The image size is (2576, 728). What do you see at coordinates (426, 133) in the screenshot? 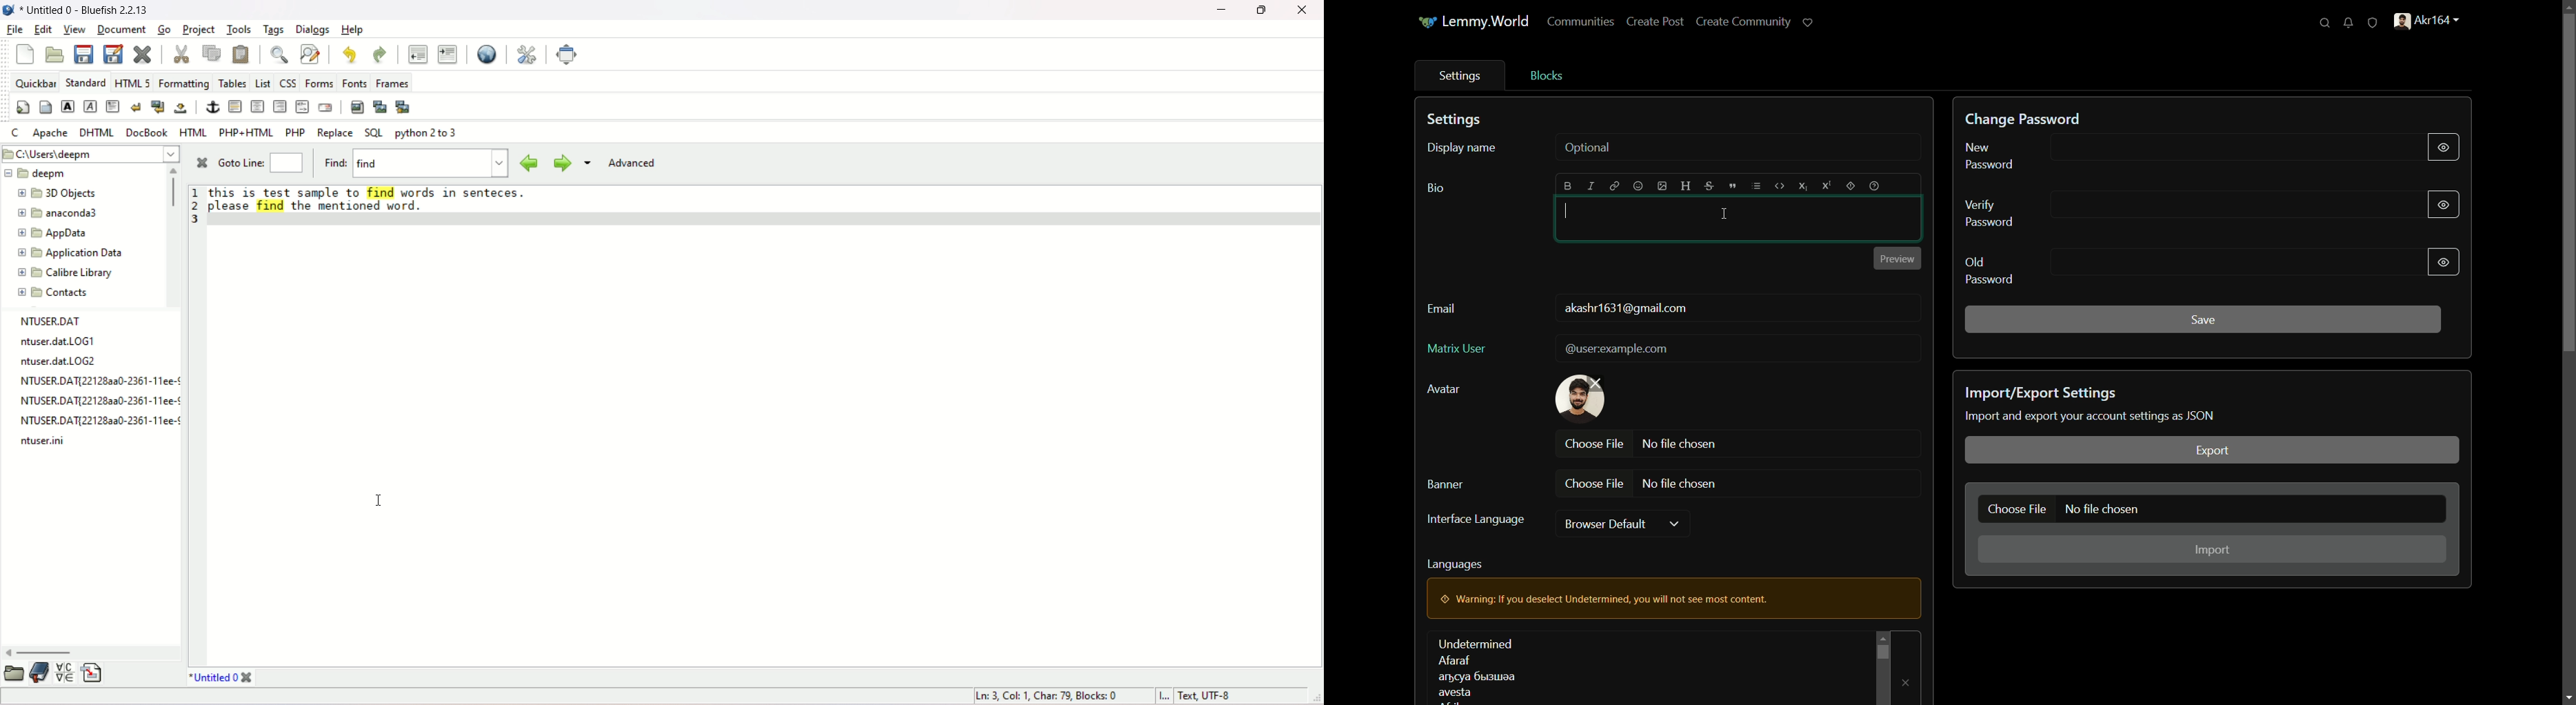
I see `python 2 to 3` at bounding box center [426, 133].